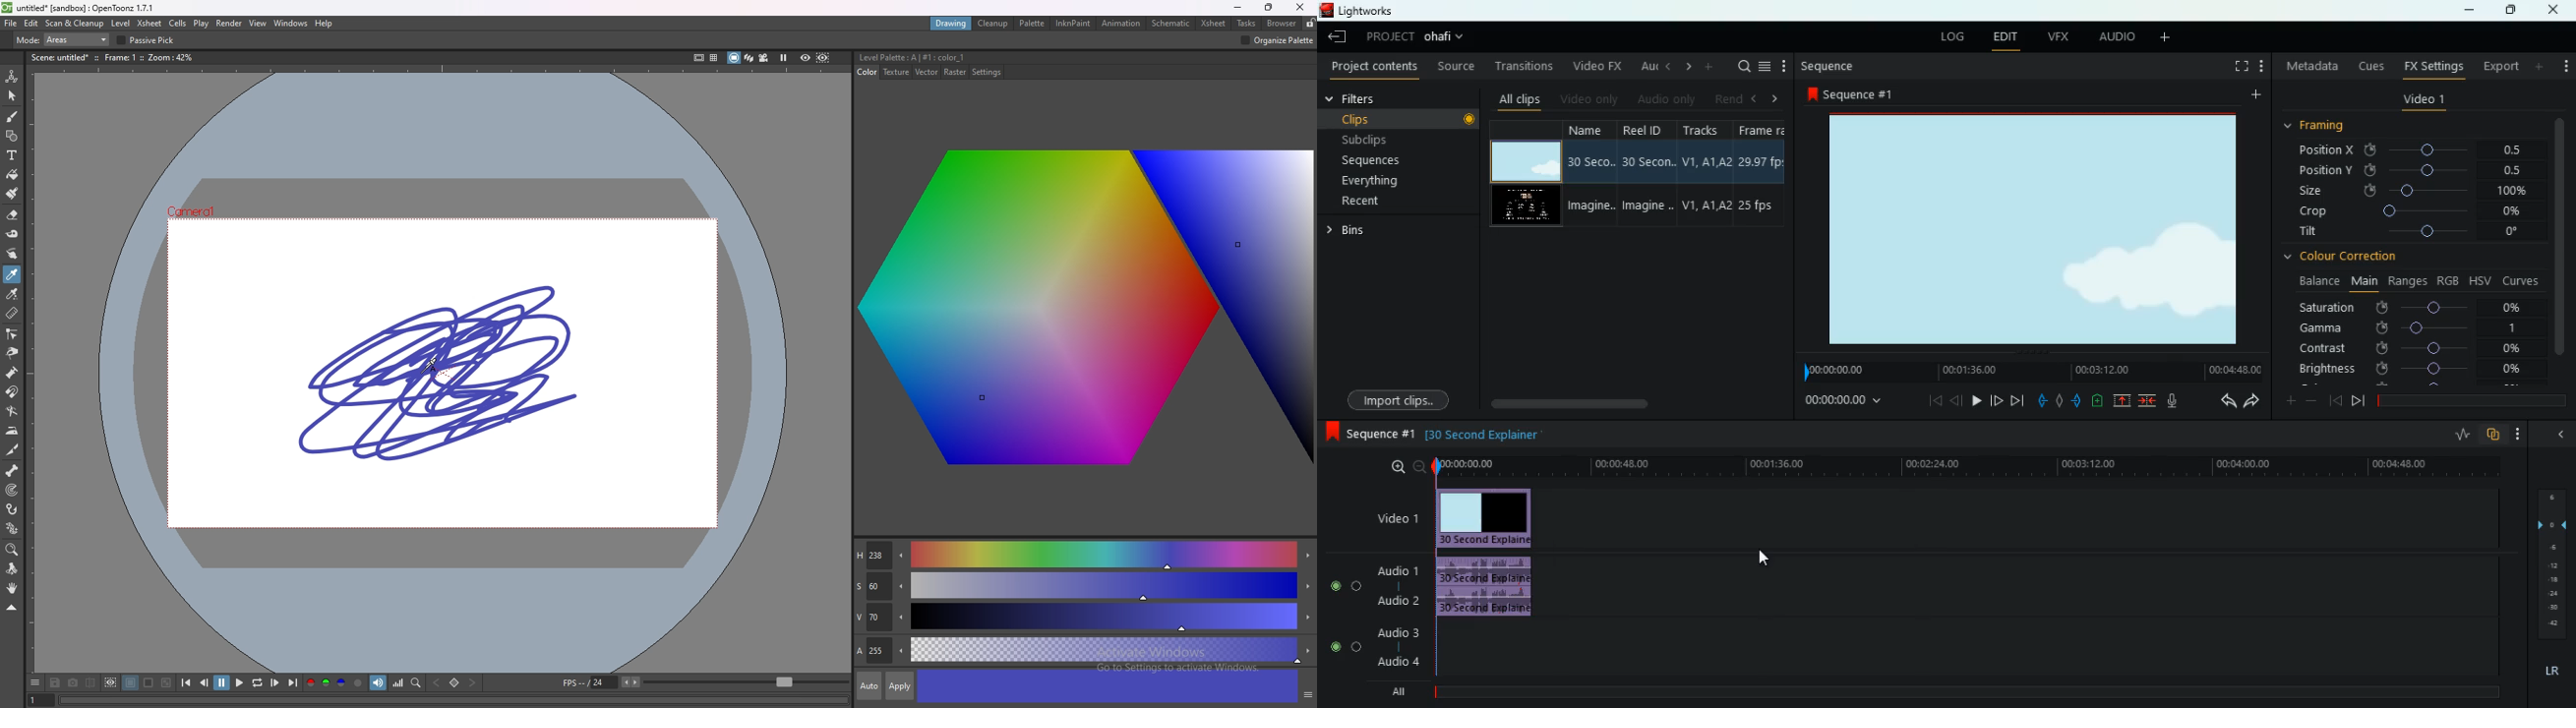 This screenshot has height=728, width=2576. I want to click on reel id, so click(1648, 129).